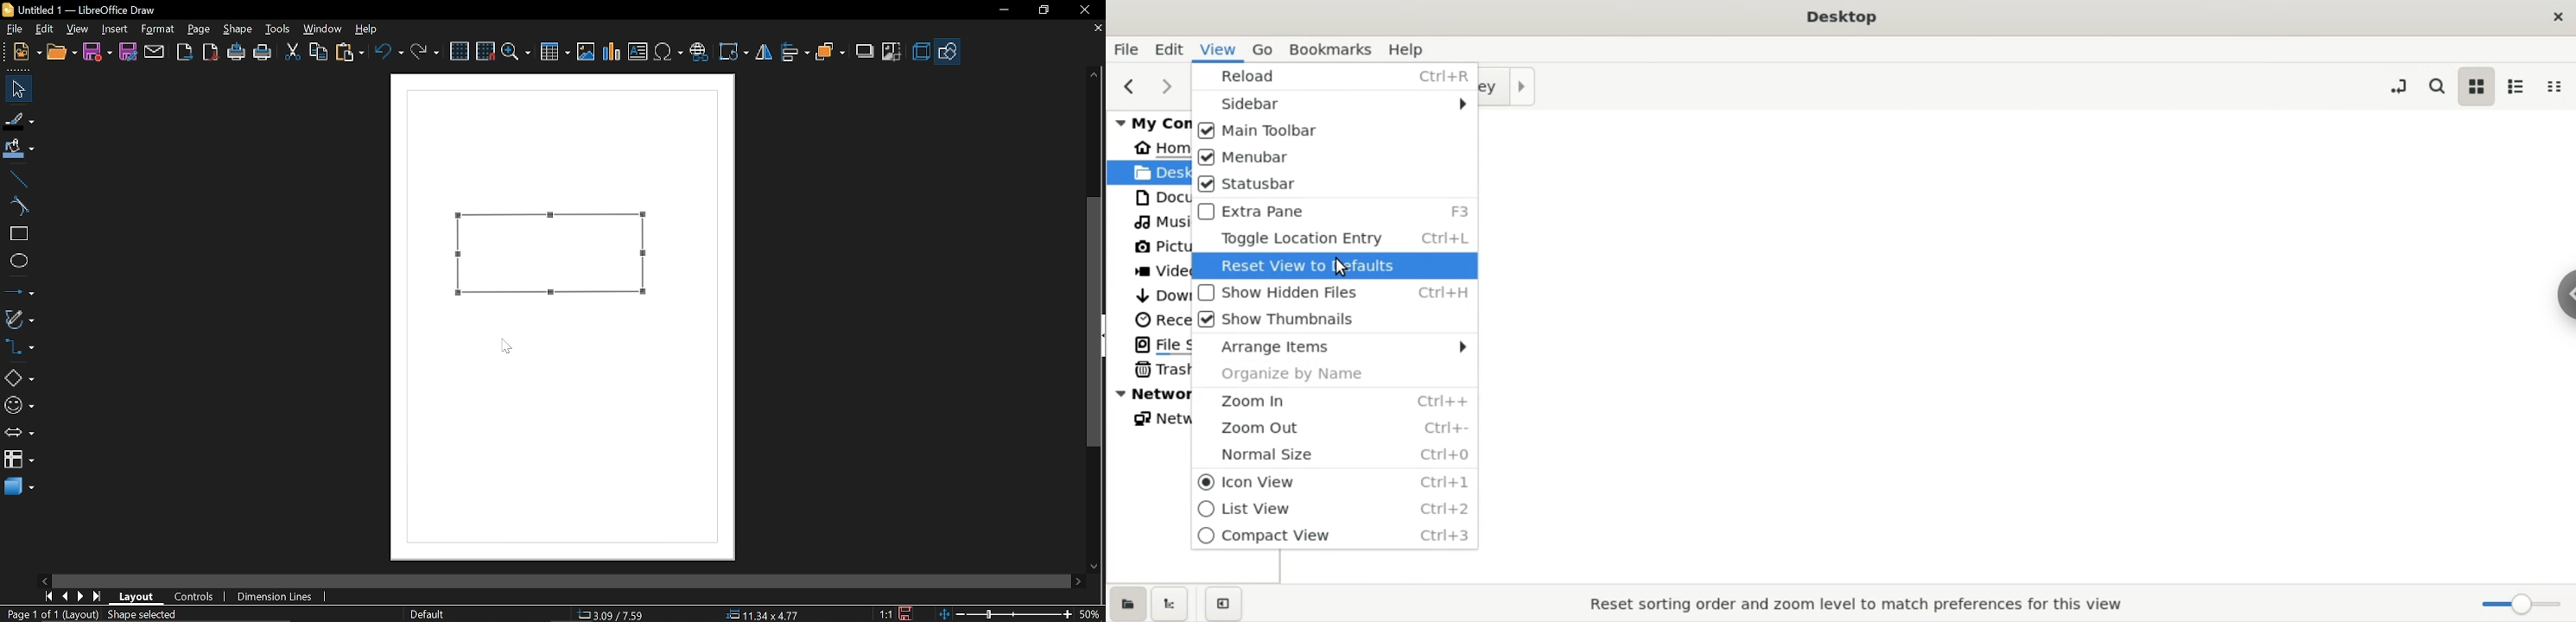 This screenshot has height=644, width=2576. What do you see at coordinates (1077, 581) in the screenshot?
I see `Move right` at bounding box center [1077, 581].